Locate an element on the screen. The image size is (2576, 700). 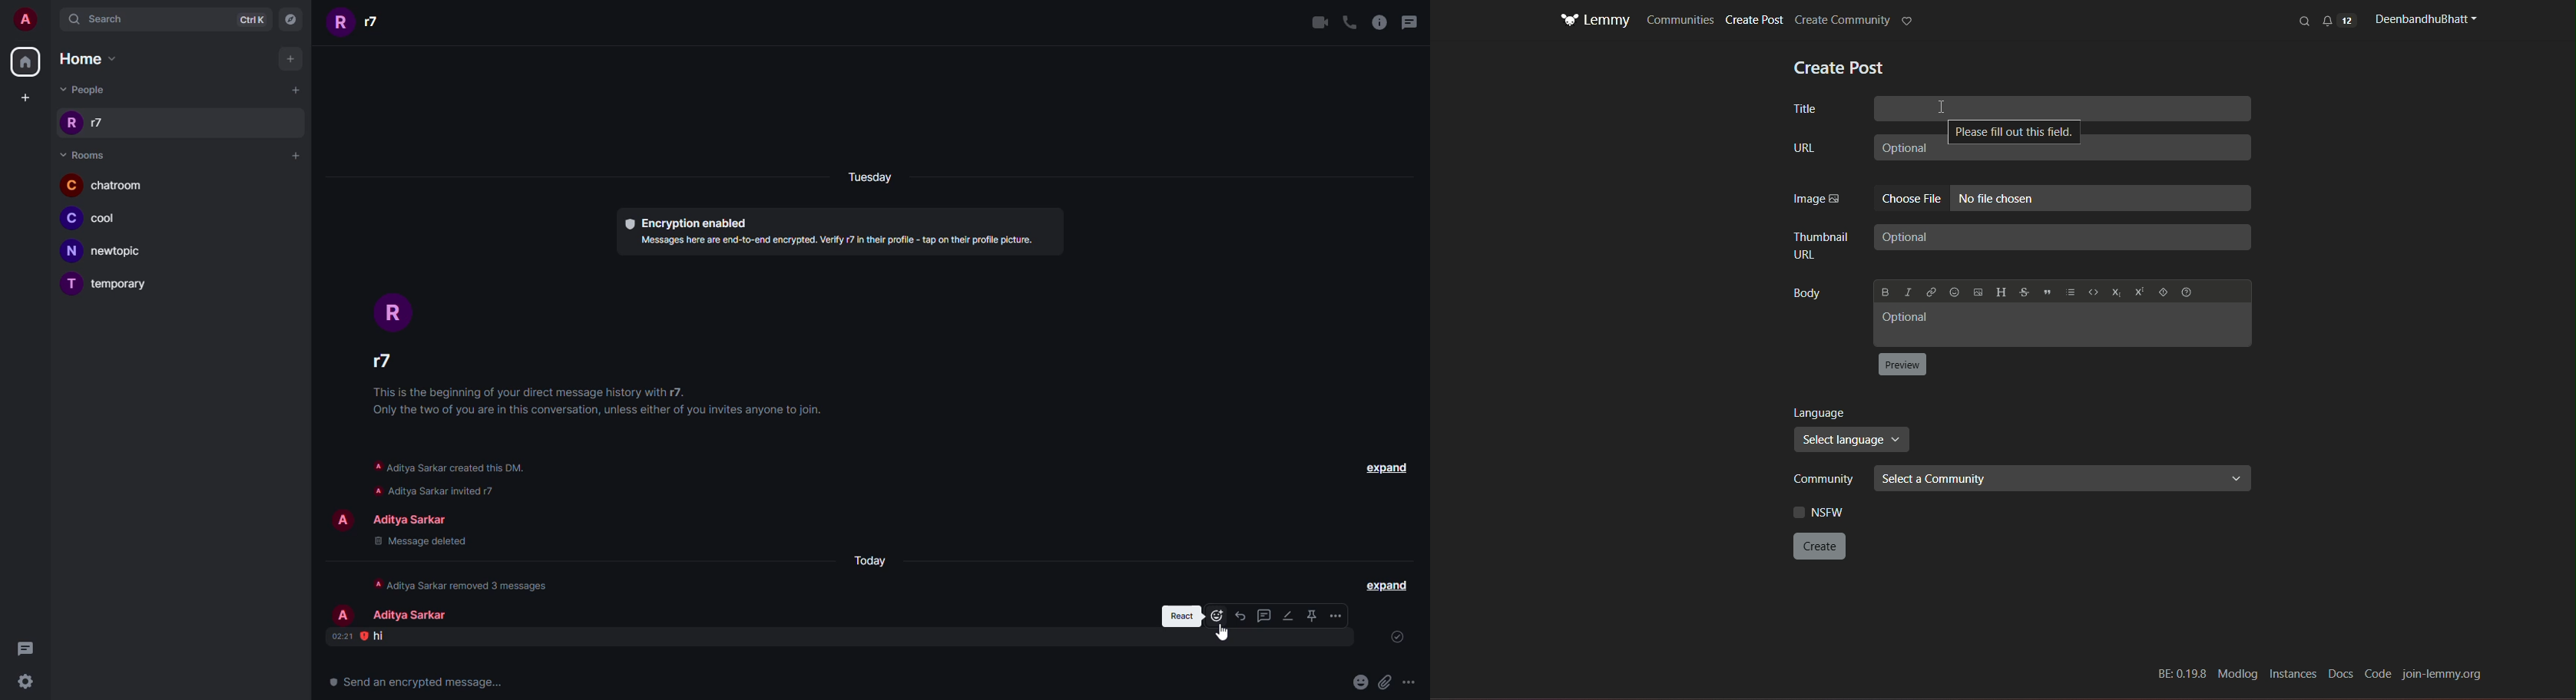
threads is located at coordinates (25, 649).